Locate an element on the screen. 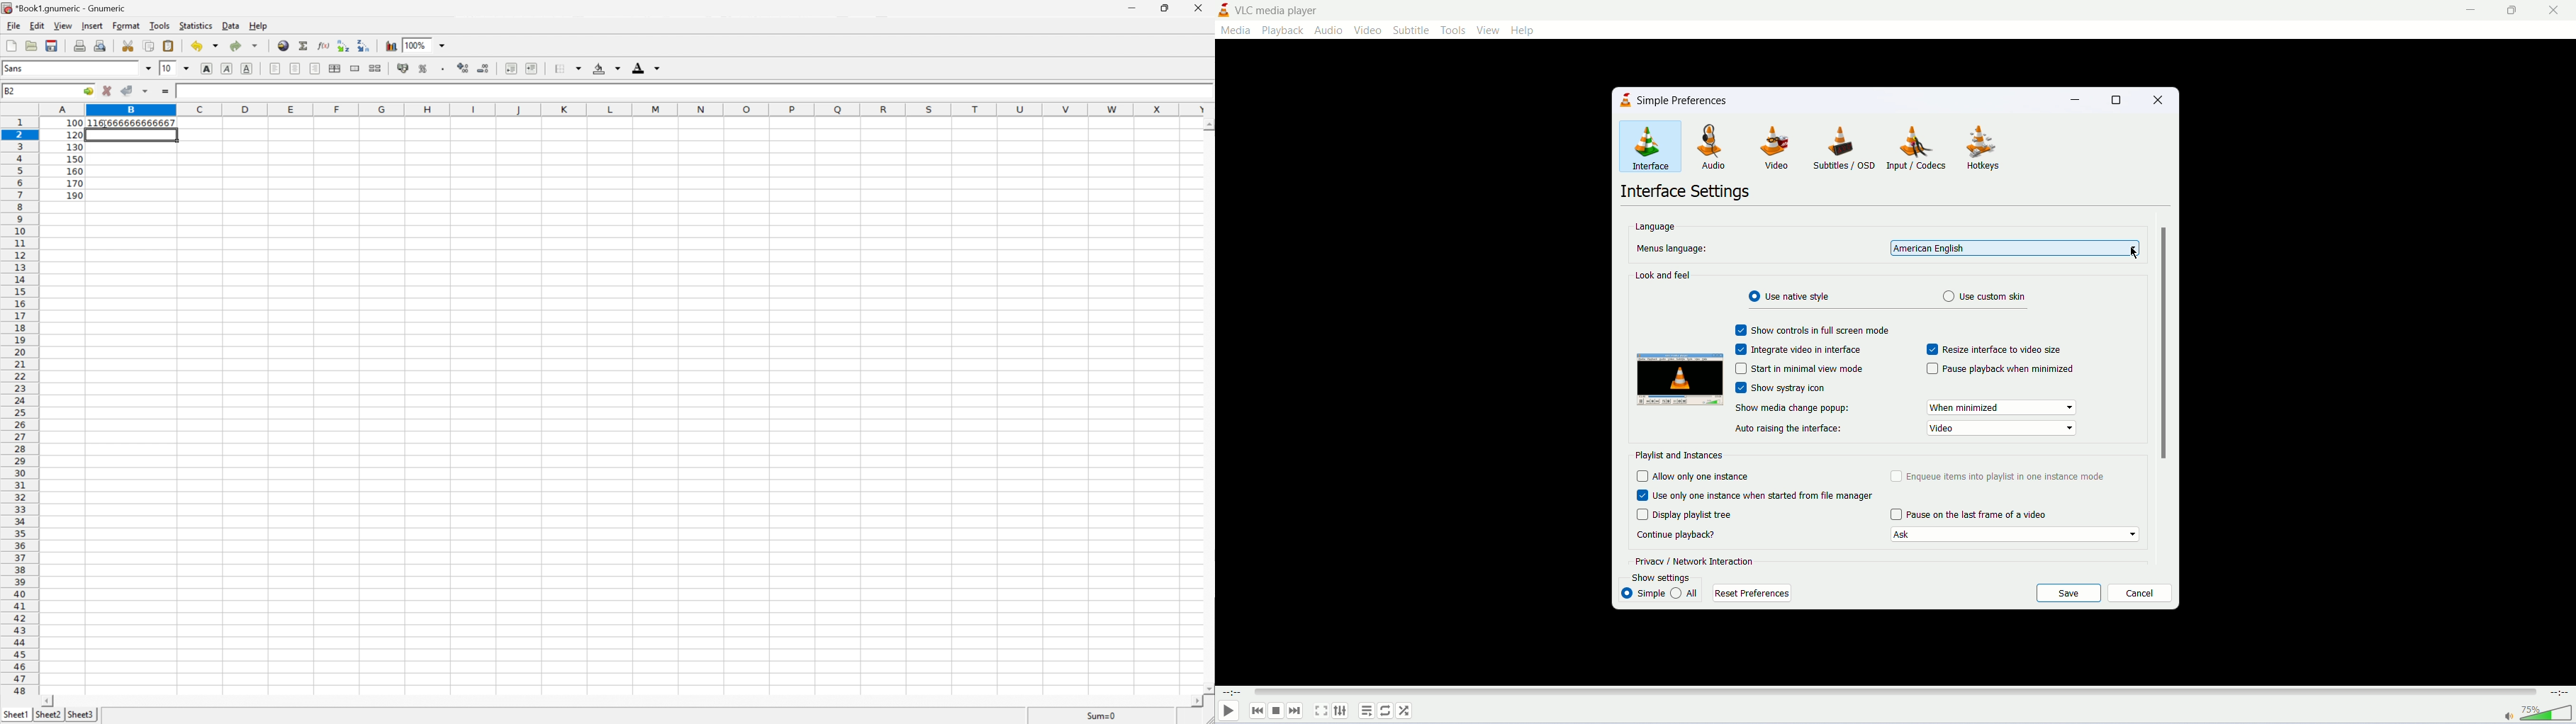 The width and height of the screenshot is (2576, 728). audio is located at coordinates (1707, 145).